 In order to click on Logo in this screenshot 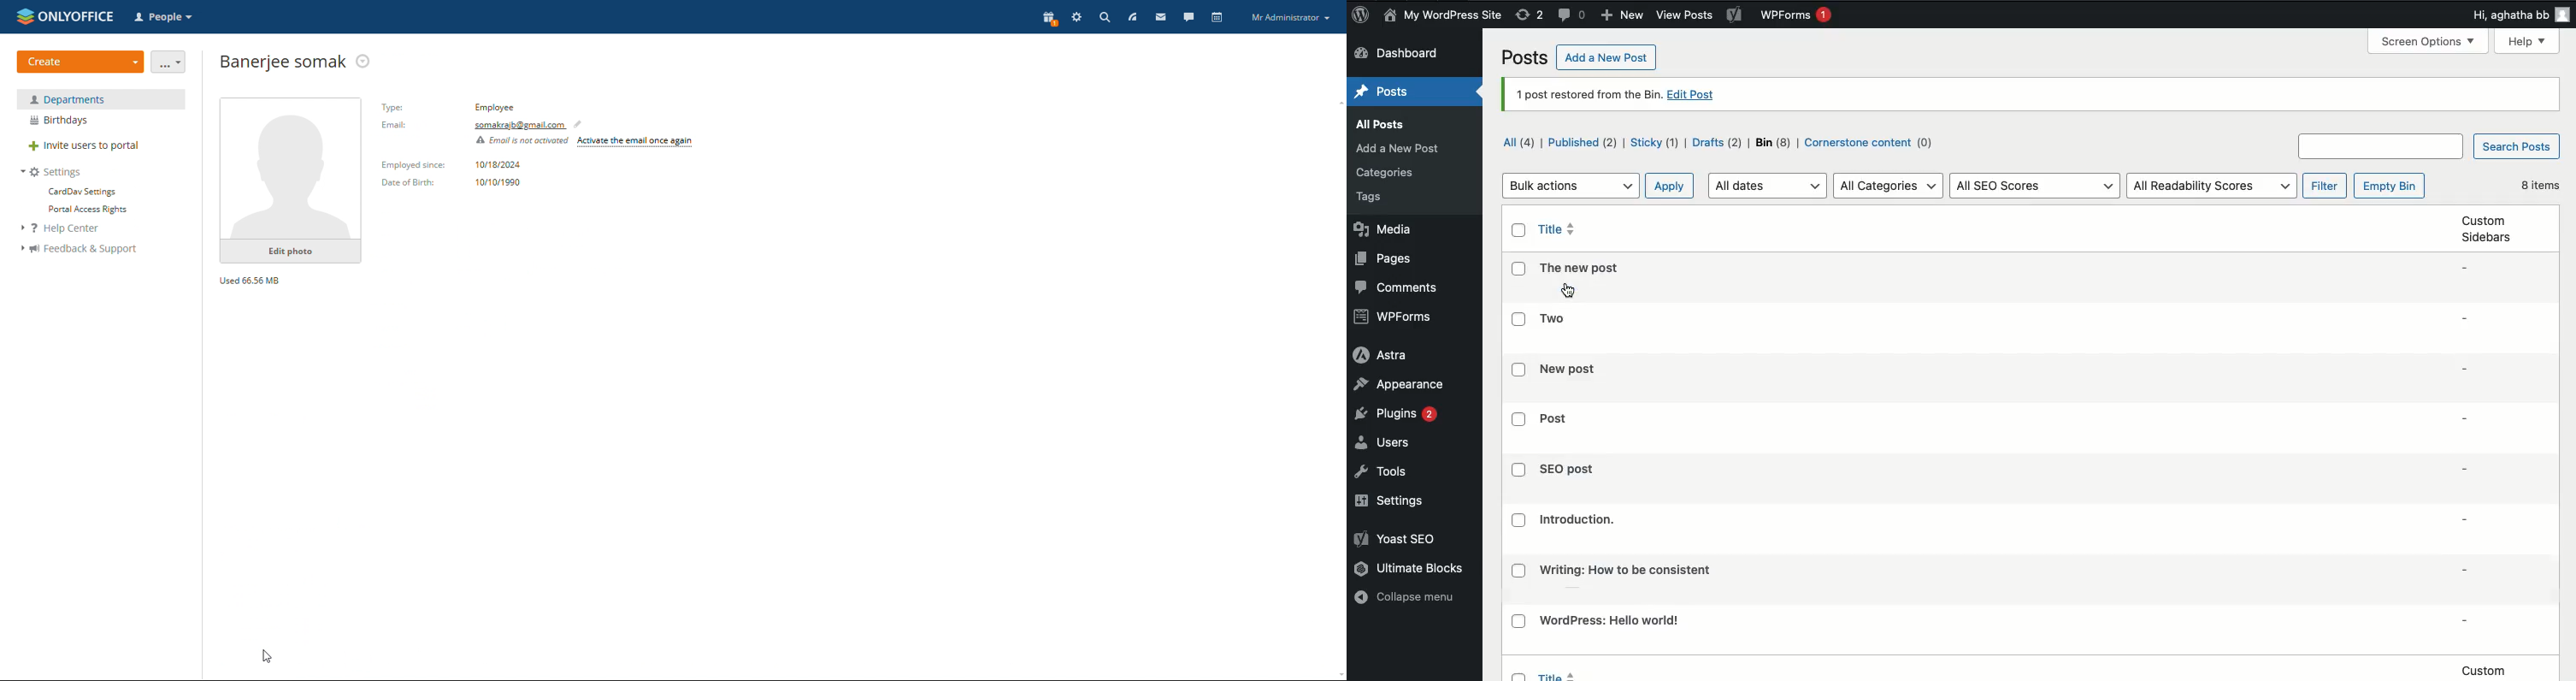, I will do `click(1363, 16)`.